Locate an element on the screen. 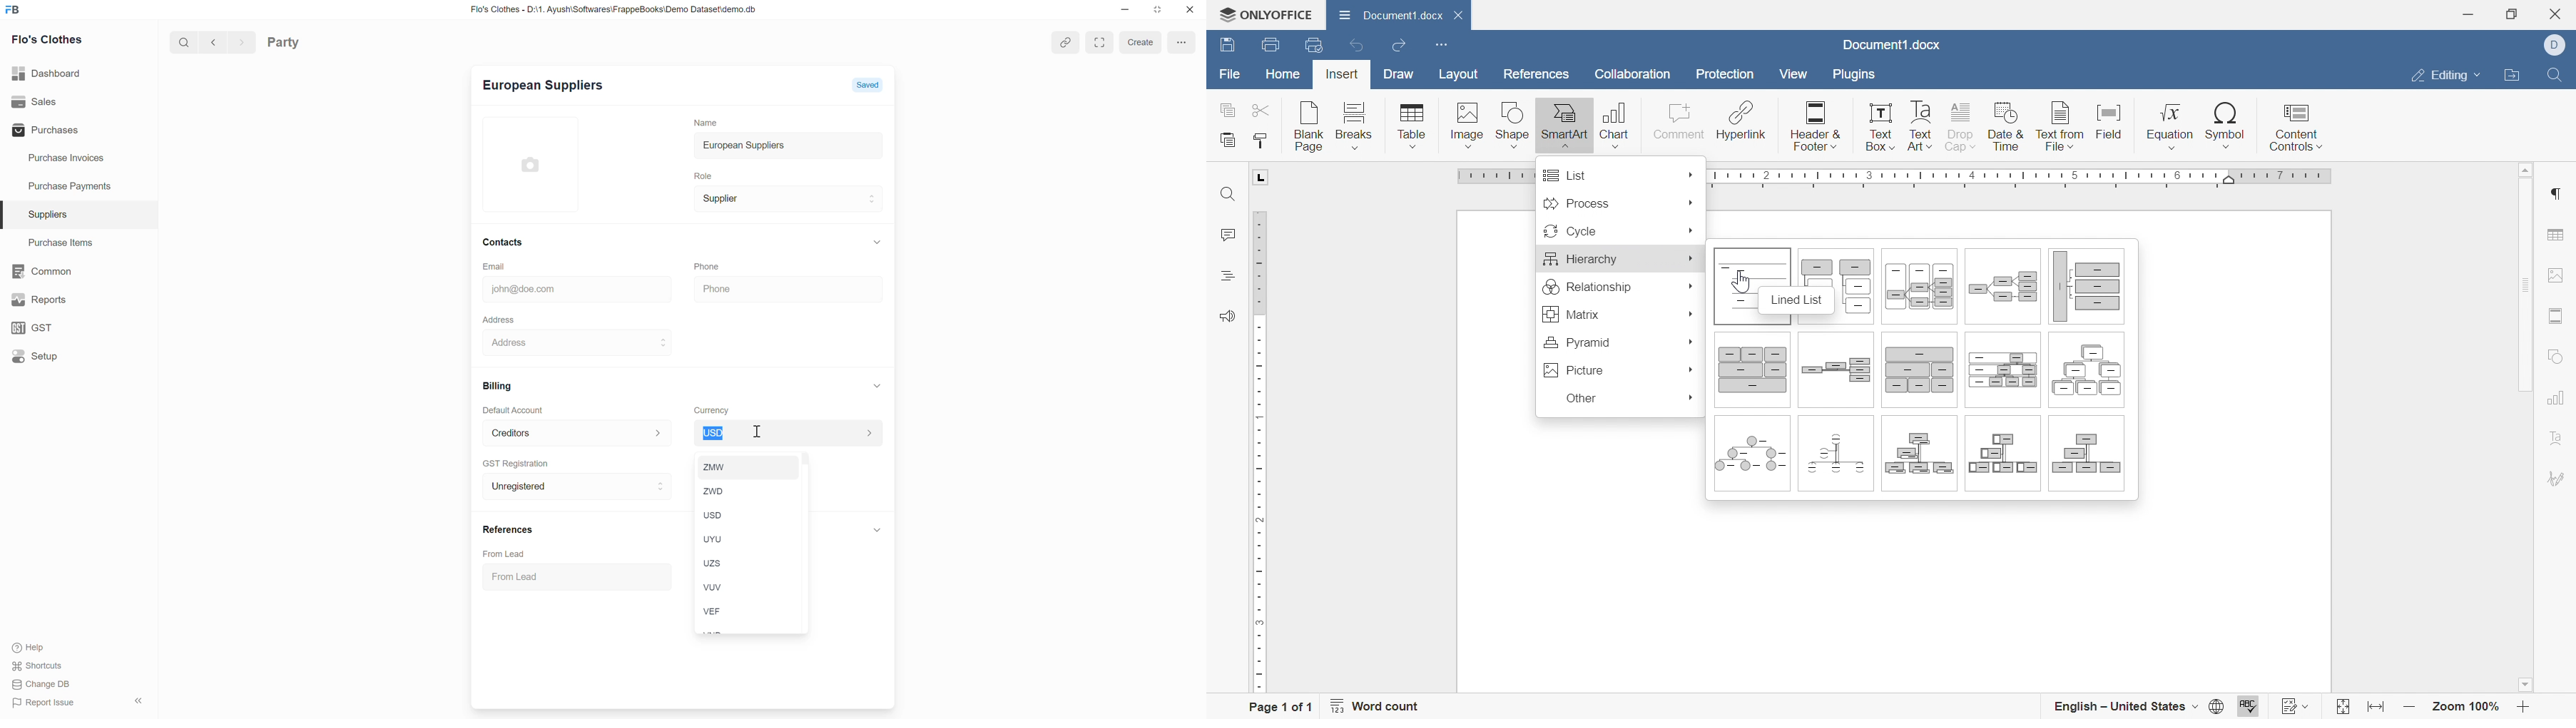  Feedback & Support is located at coordinates (1223, 316).